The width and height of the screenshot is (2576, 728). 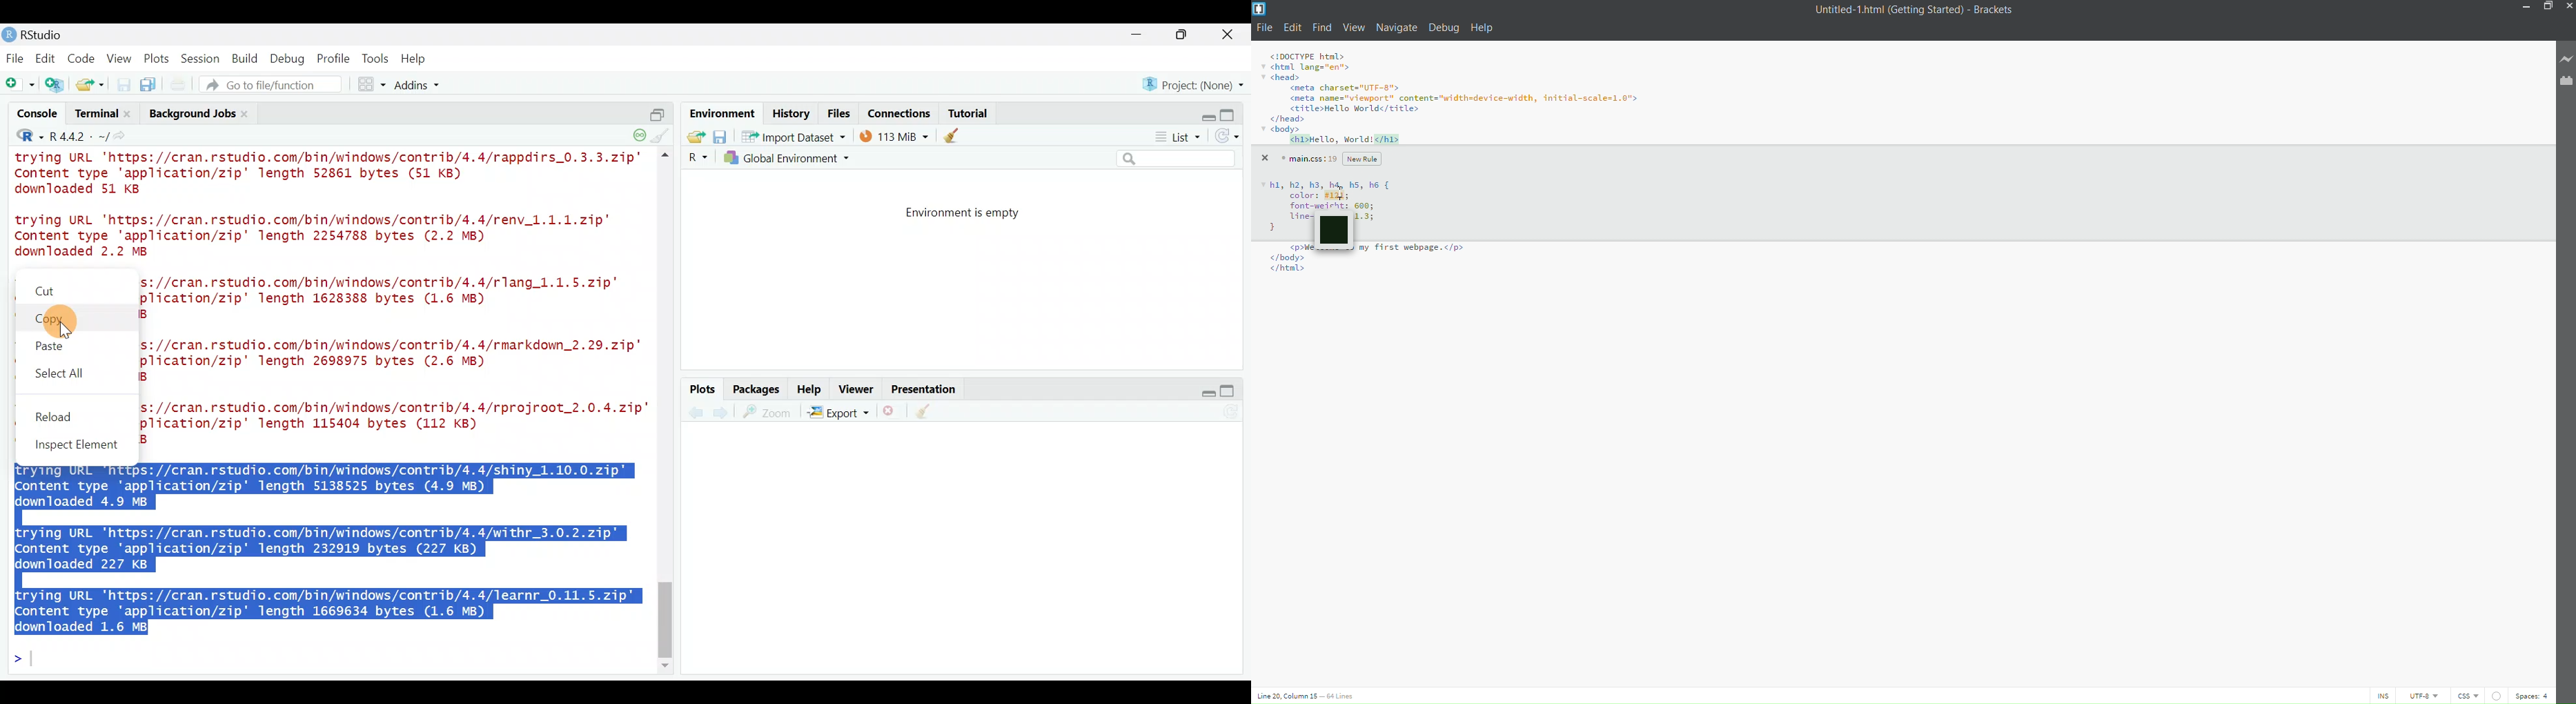 What do you see at coordinates (1235, 413) in the screenshot?
I see `Refresh current plot` at bounding box center [1235, 413].